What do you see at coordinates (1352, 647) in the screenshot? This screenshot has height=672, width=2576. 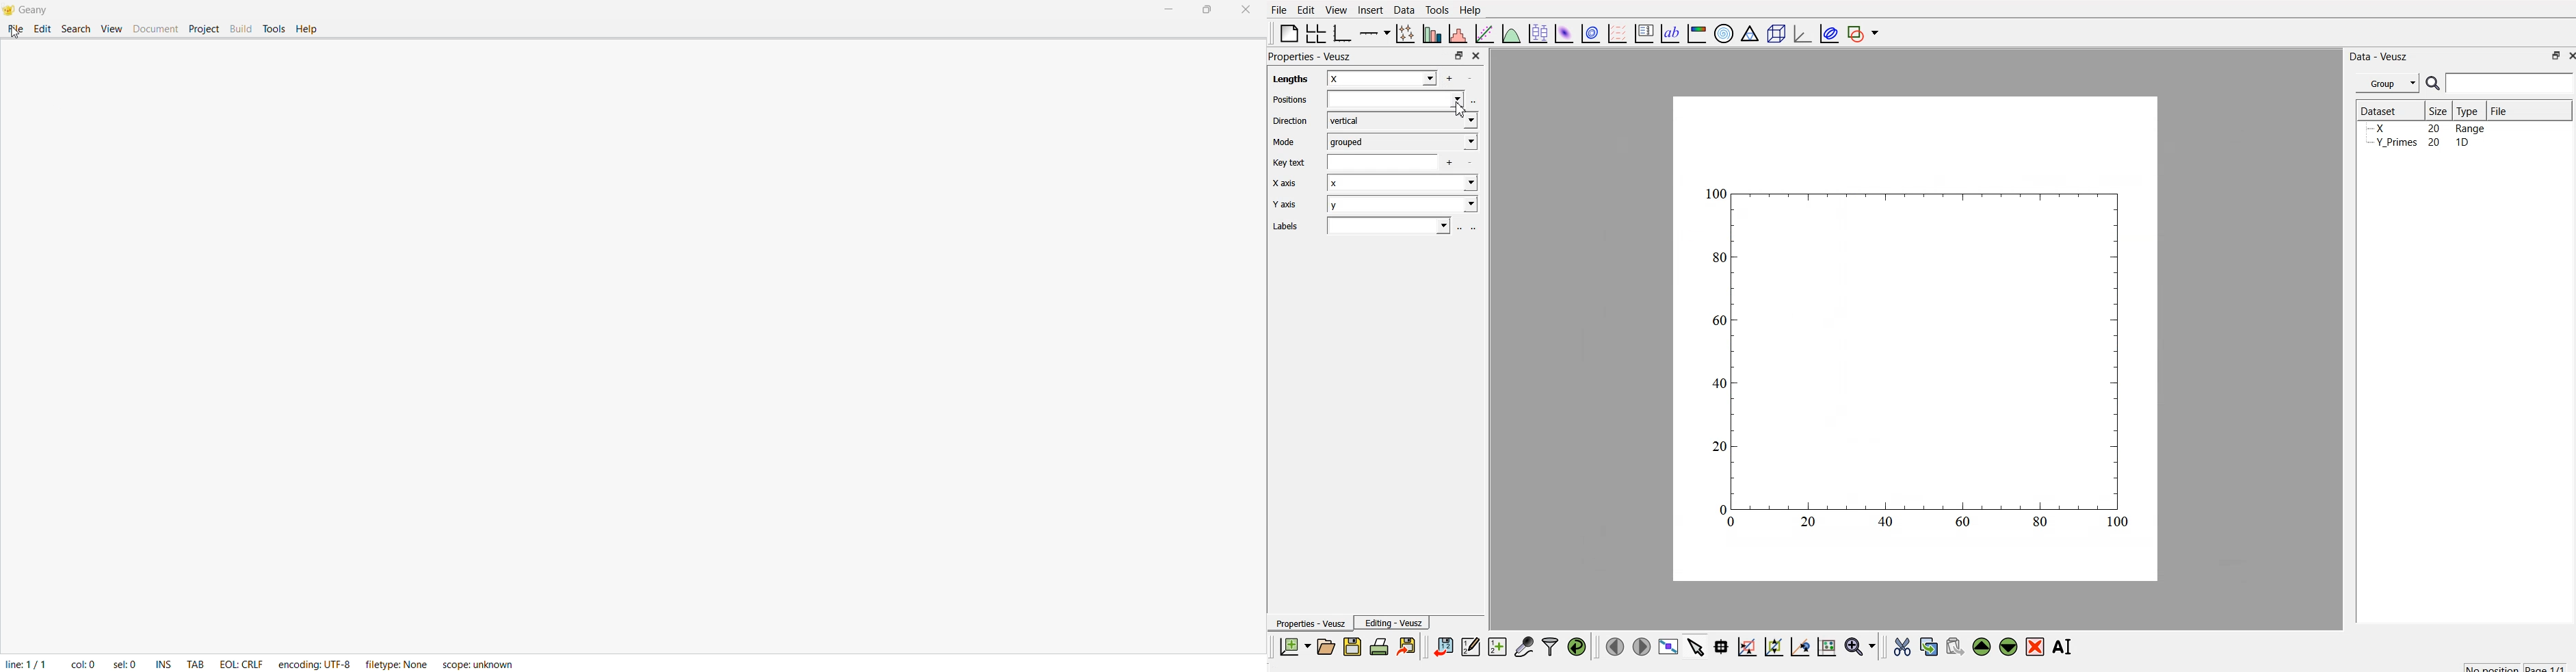 I see `save a document` at bounding box center [1352, 647].